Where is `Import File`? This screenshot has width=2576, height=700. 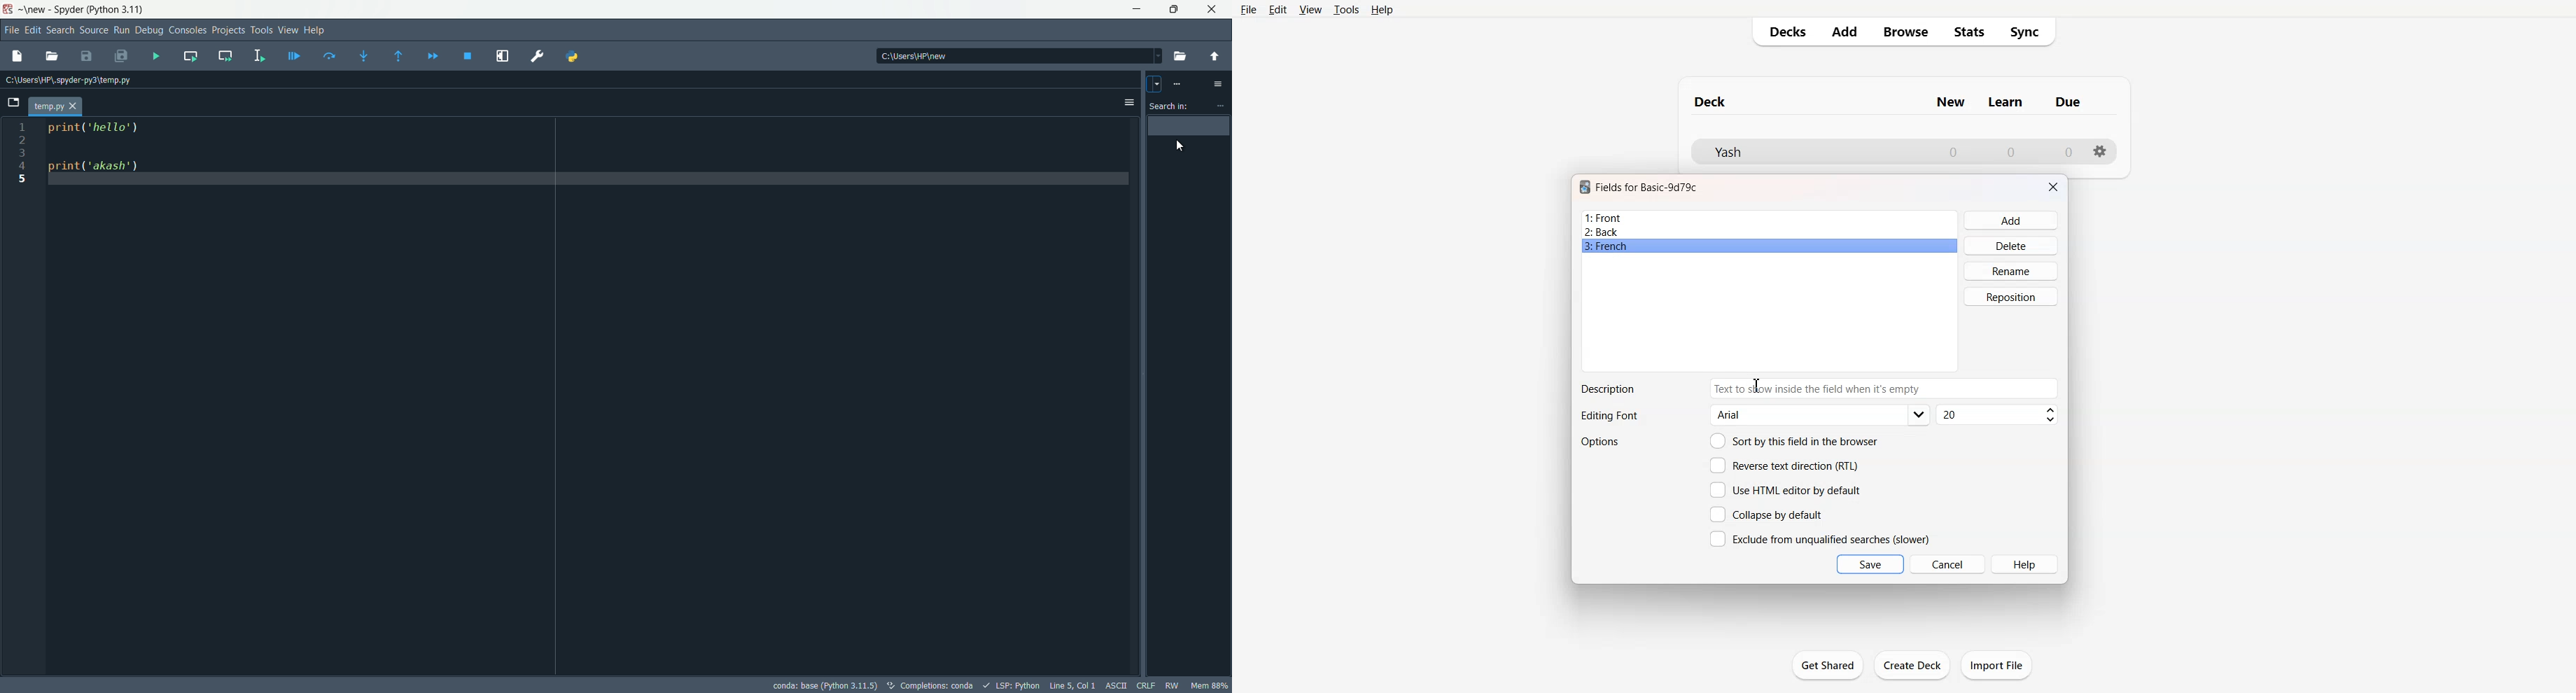
Import File is located at coordinates (1996, 665).